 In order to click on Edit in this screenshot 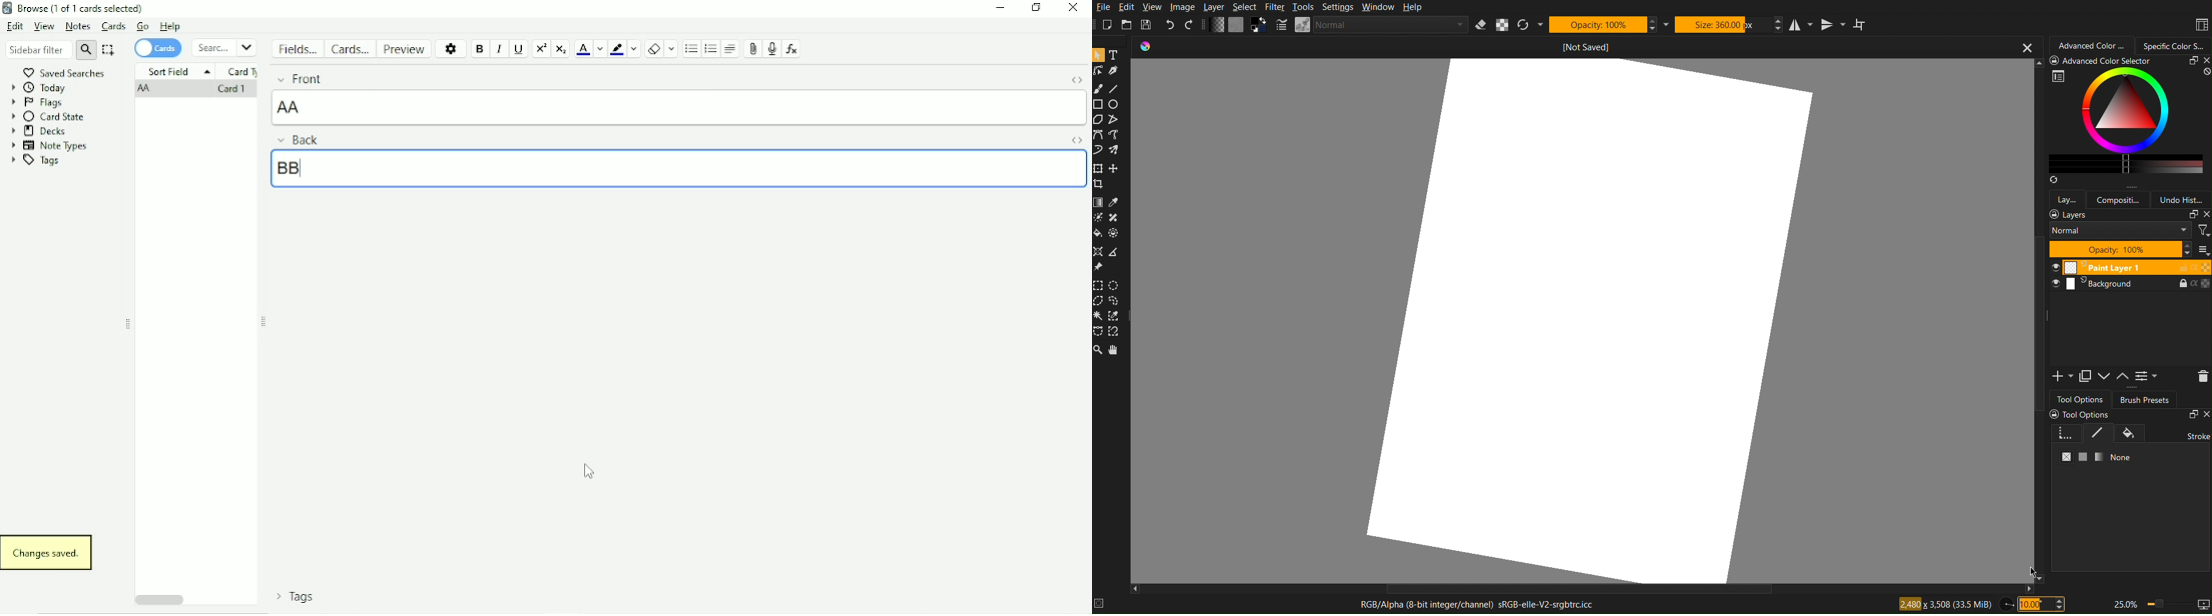, I will do `click(15, 26)`.